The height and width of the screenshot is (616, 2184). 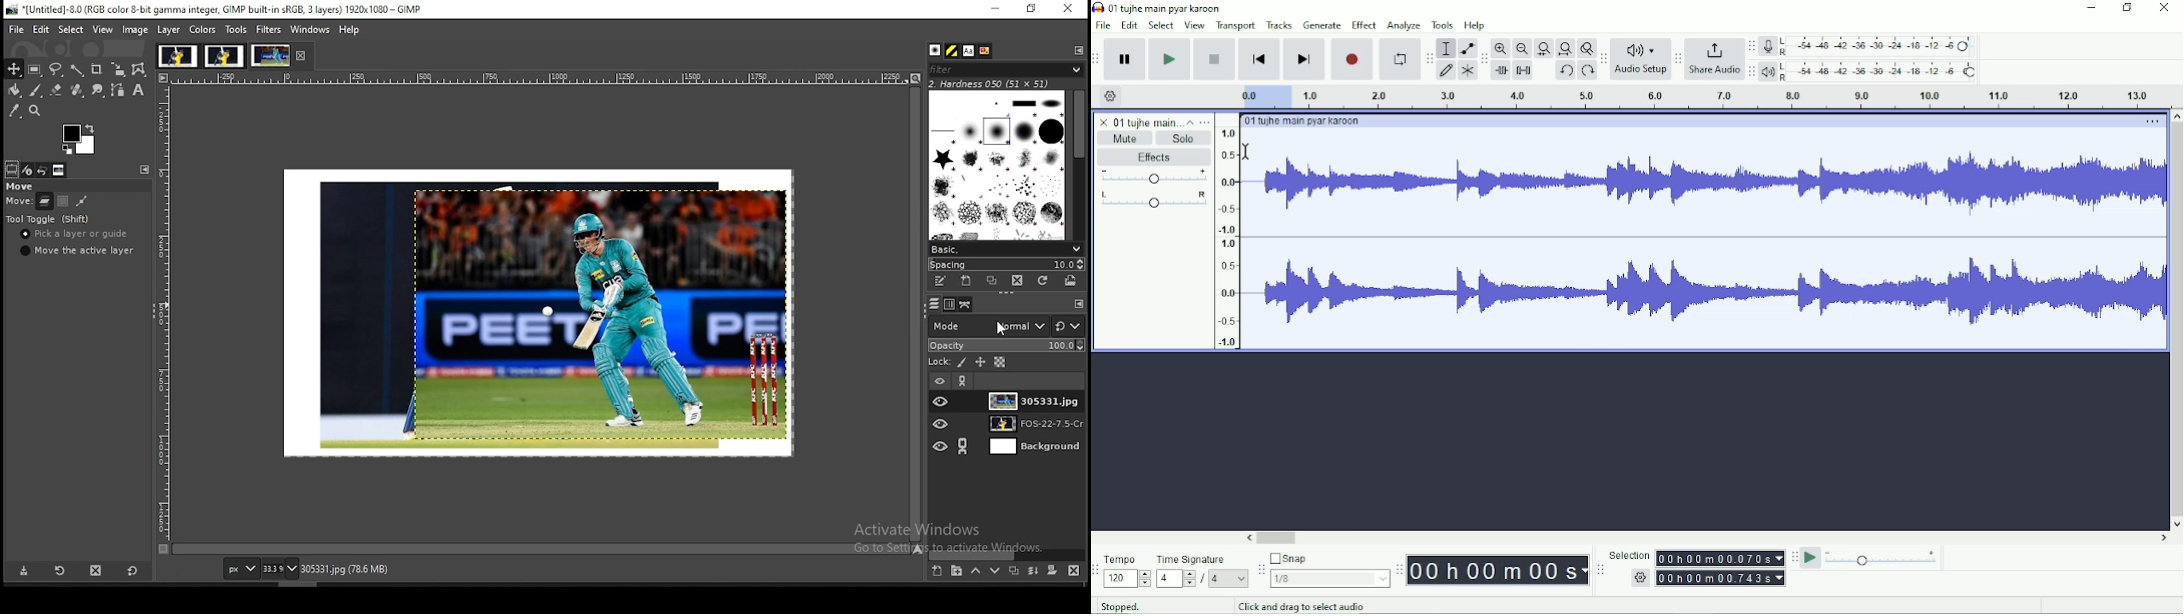 I want to click on Selection tool, so click(x=1446, y=47).